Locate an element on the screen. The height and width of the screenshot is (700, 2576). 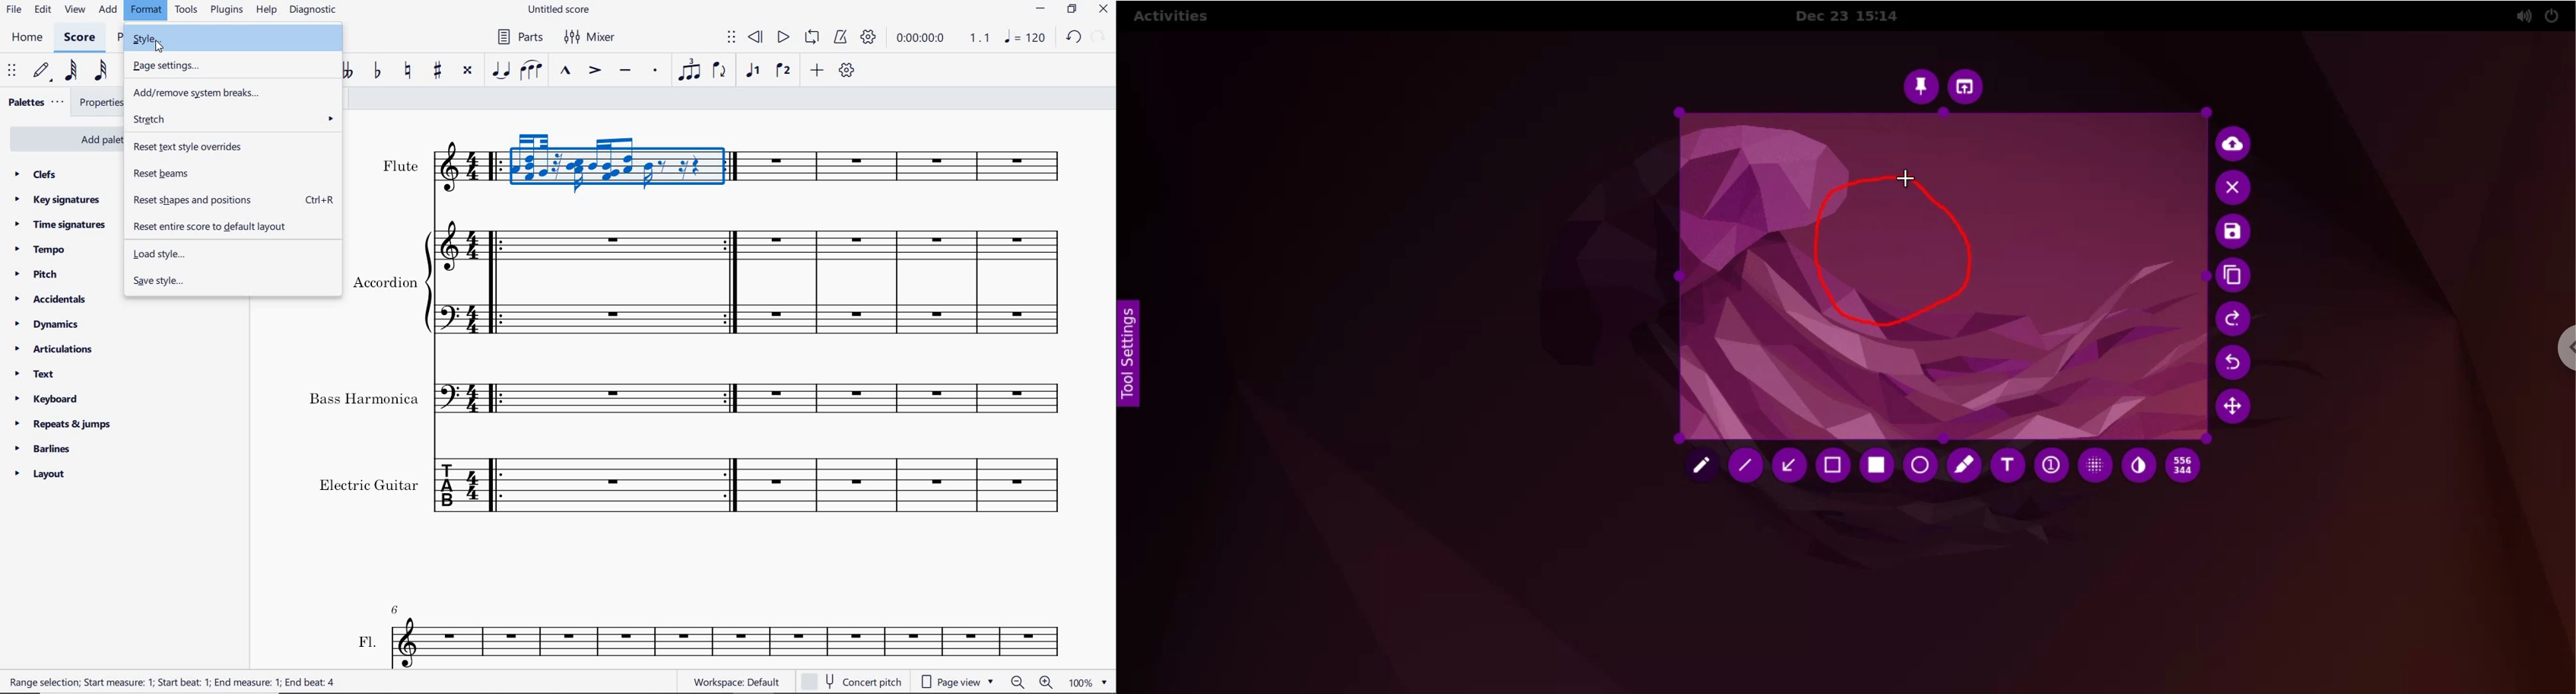
format is located at coordinates (146, 11).